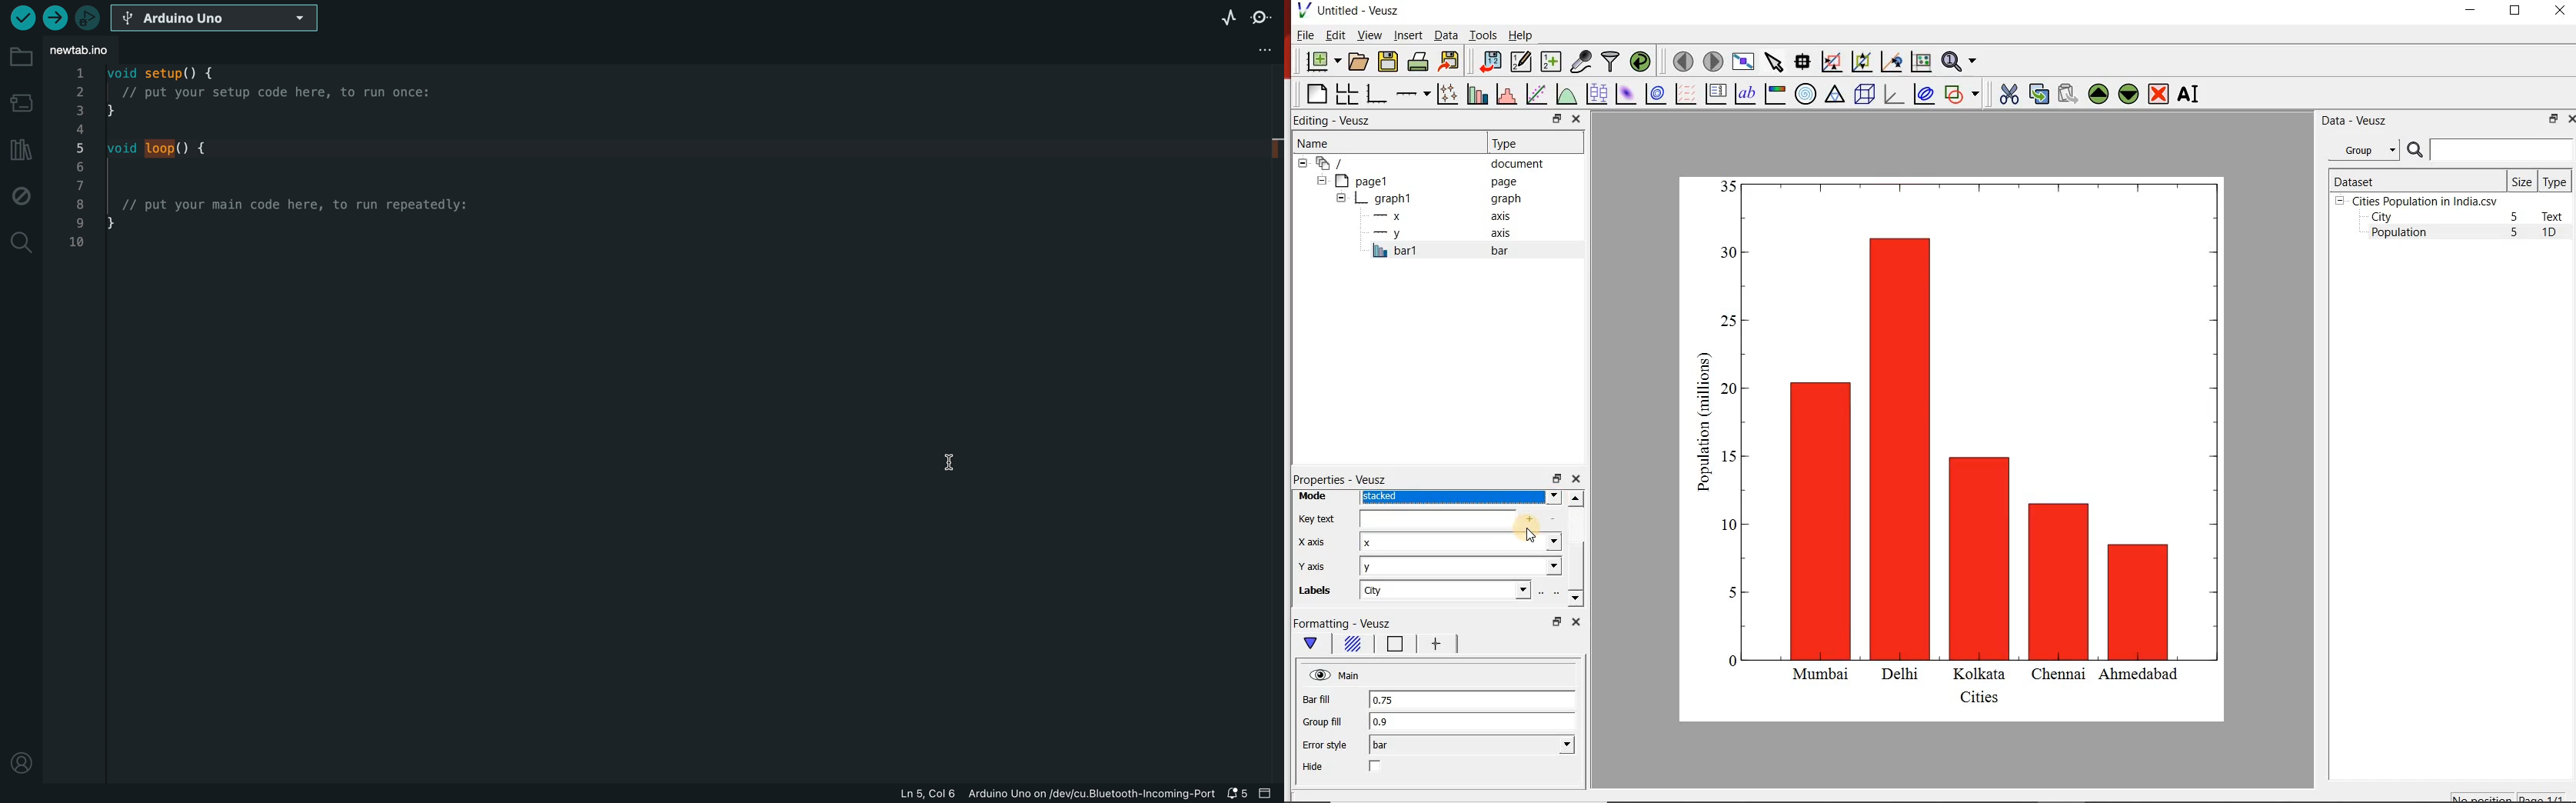 The width and height of the screenshot is (2576, 812). I want to click on Untitled-Veusz, so click(1350, 12).